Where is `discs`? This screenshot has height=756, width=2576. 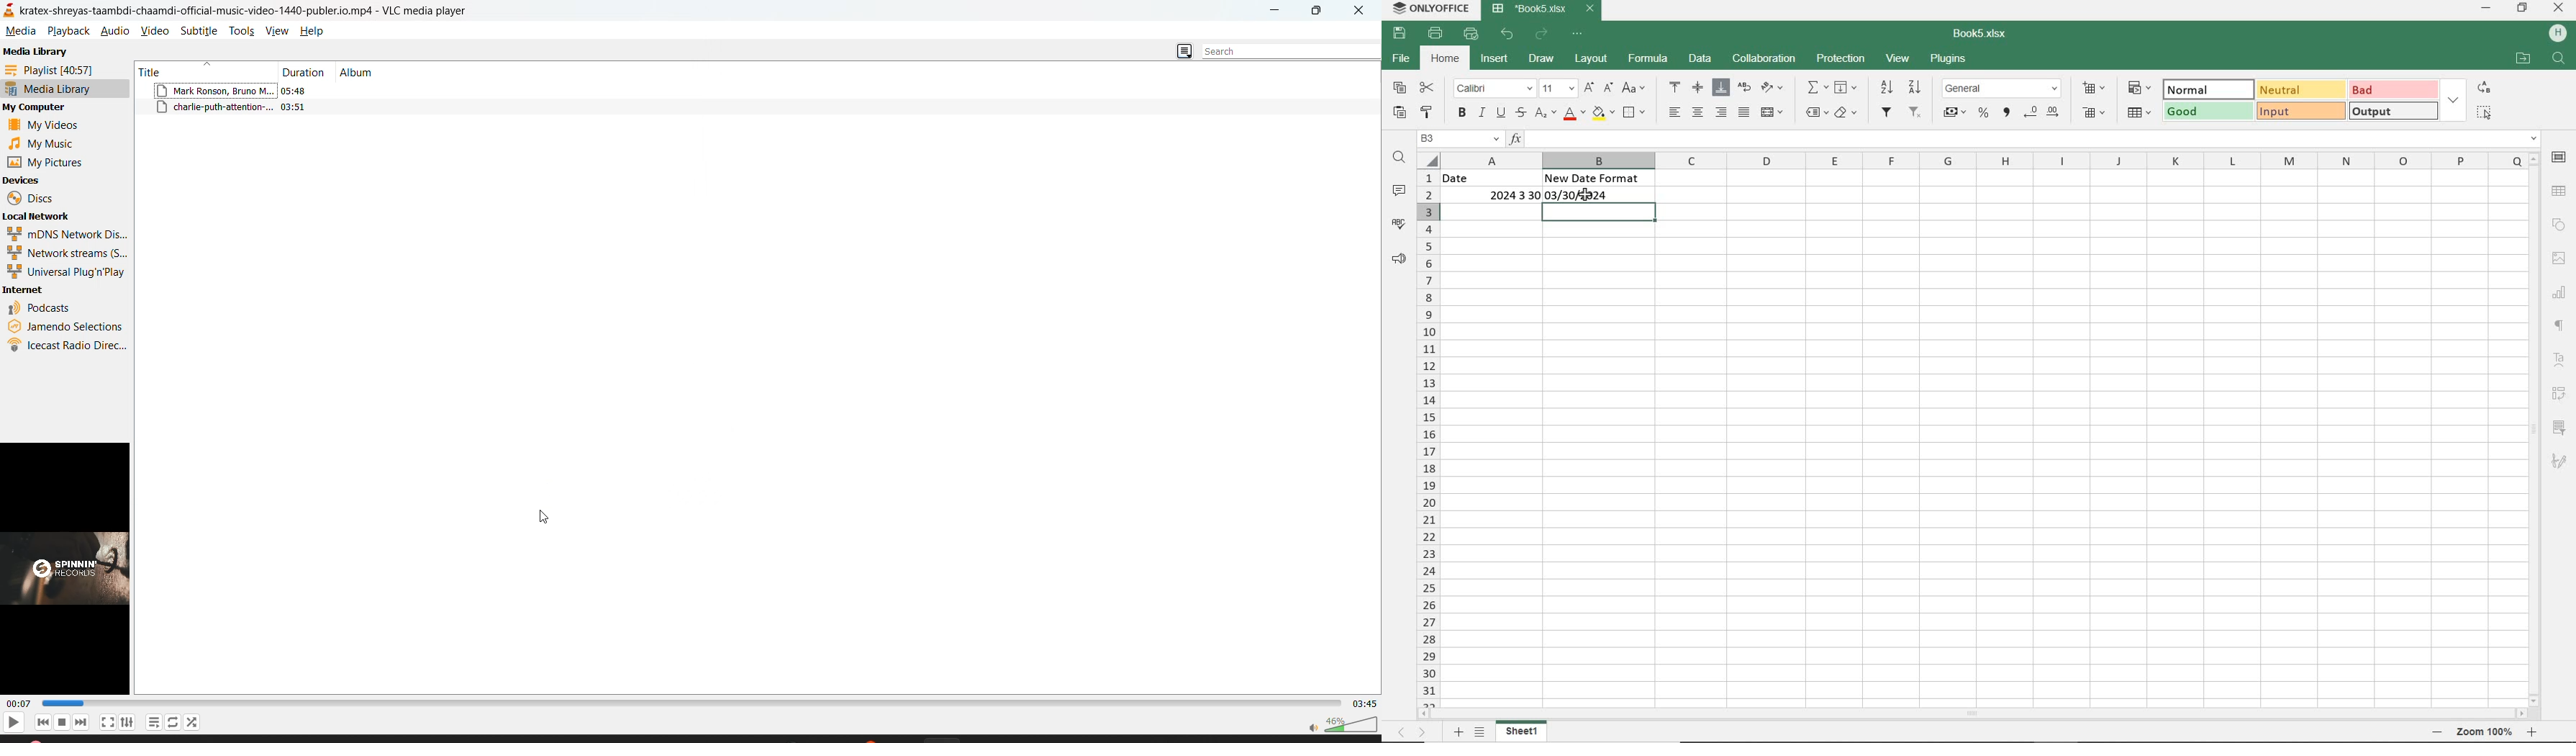
discs is located at coordinates (33, 199).